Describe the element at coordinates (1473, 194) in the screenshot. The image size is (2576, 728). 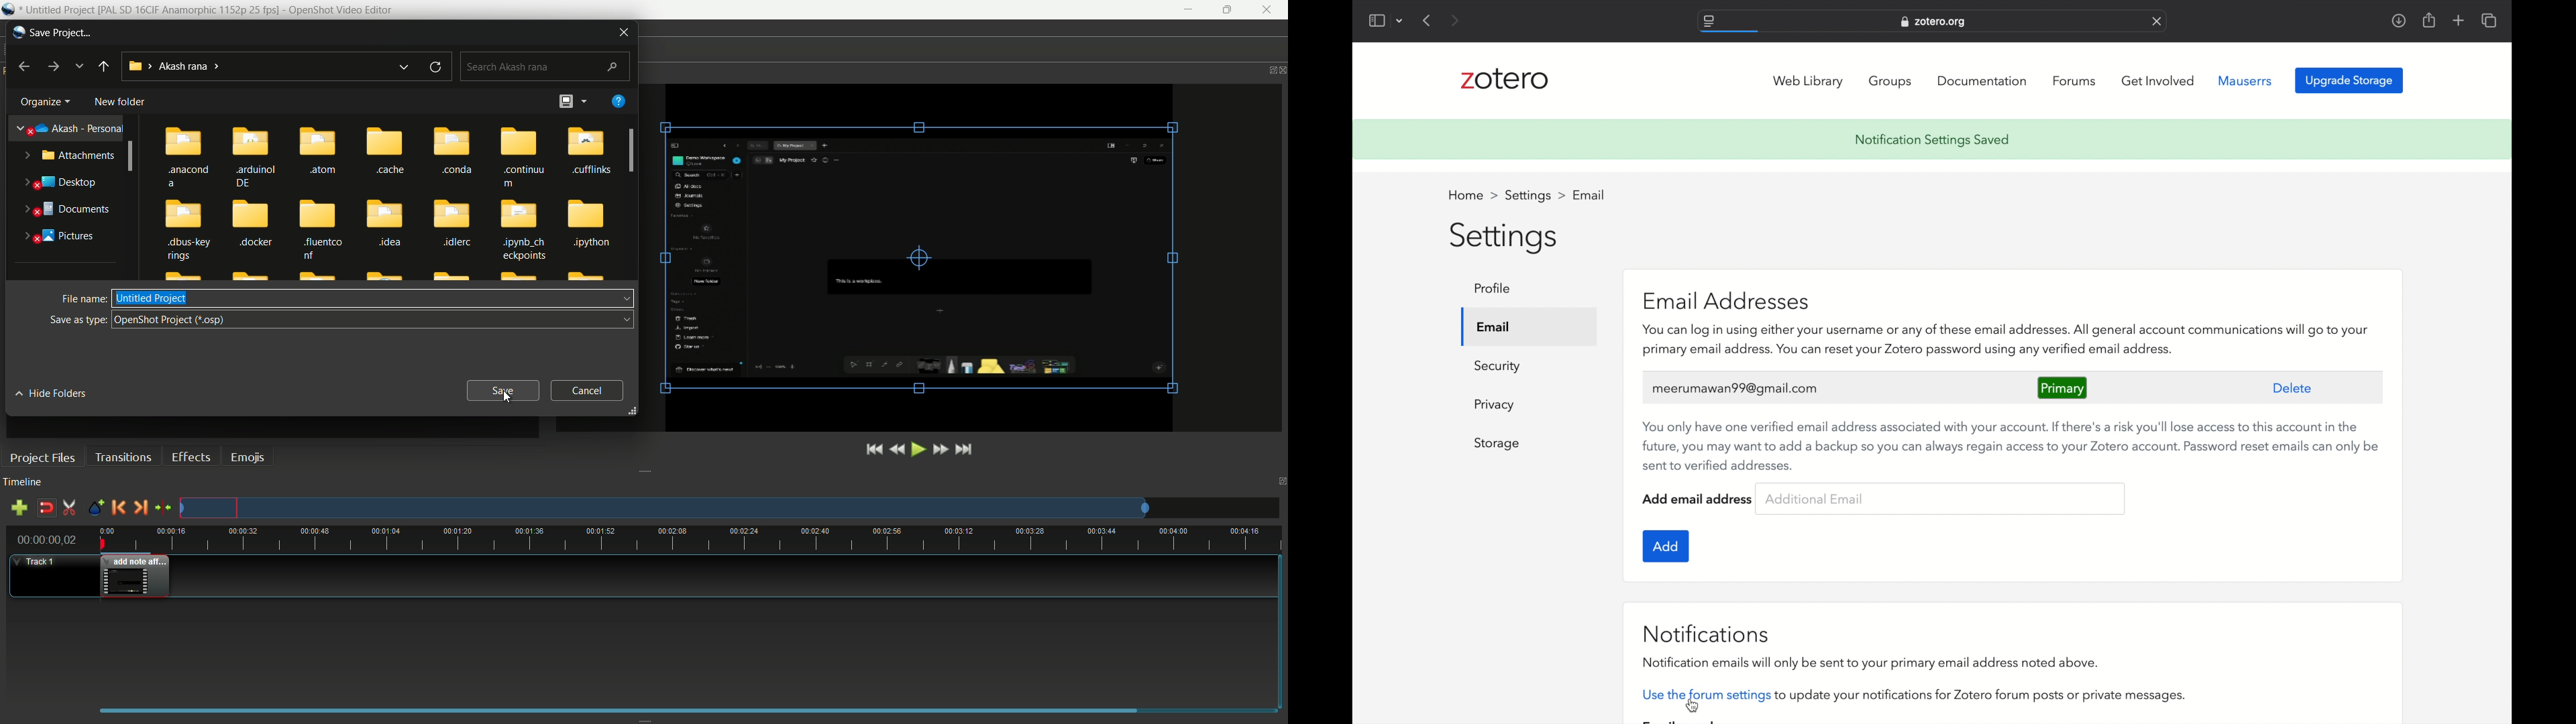
I see `home` at that location.